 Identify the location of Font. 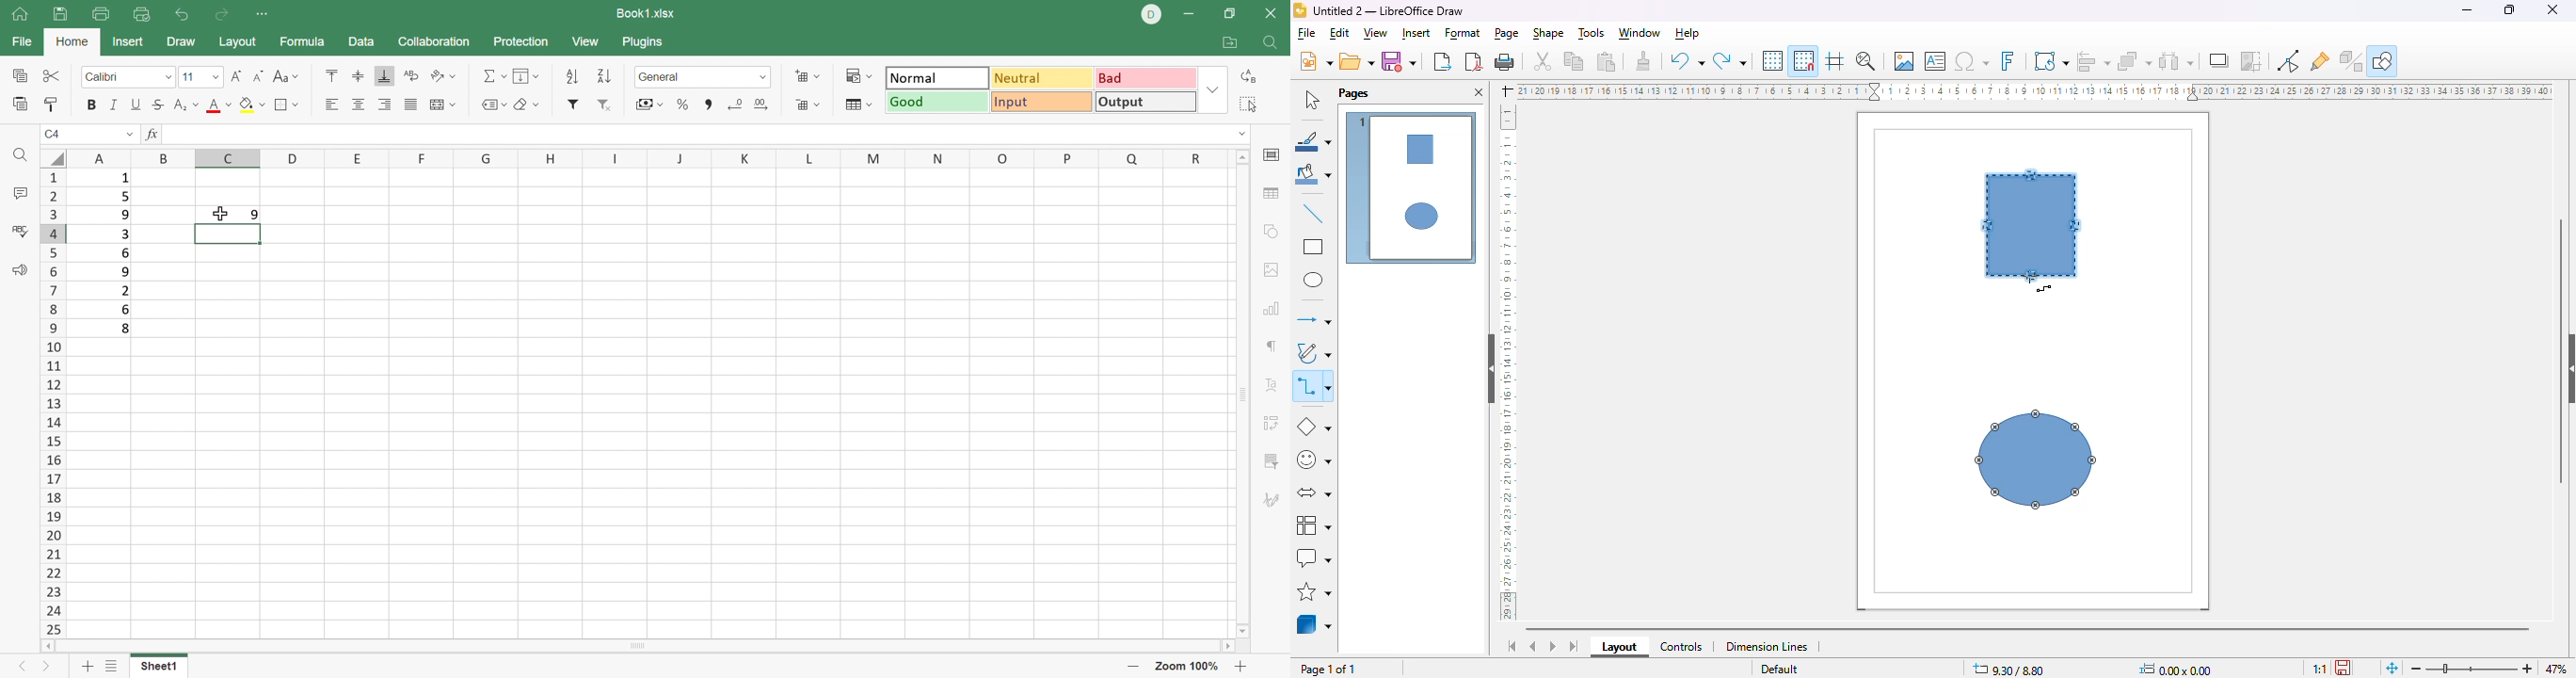
(110, 79).